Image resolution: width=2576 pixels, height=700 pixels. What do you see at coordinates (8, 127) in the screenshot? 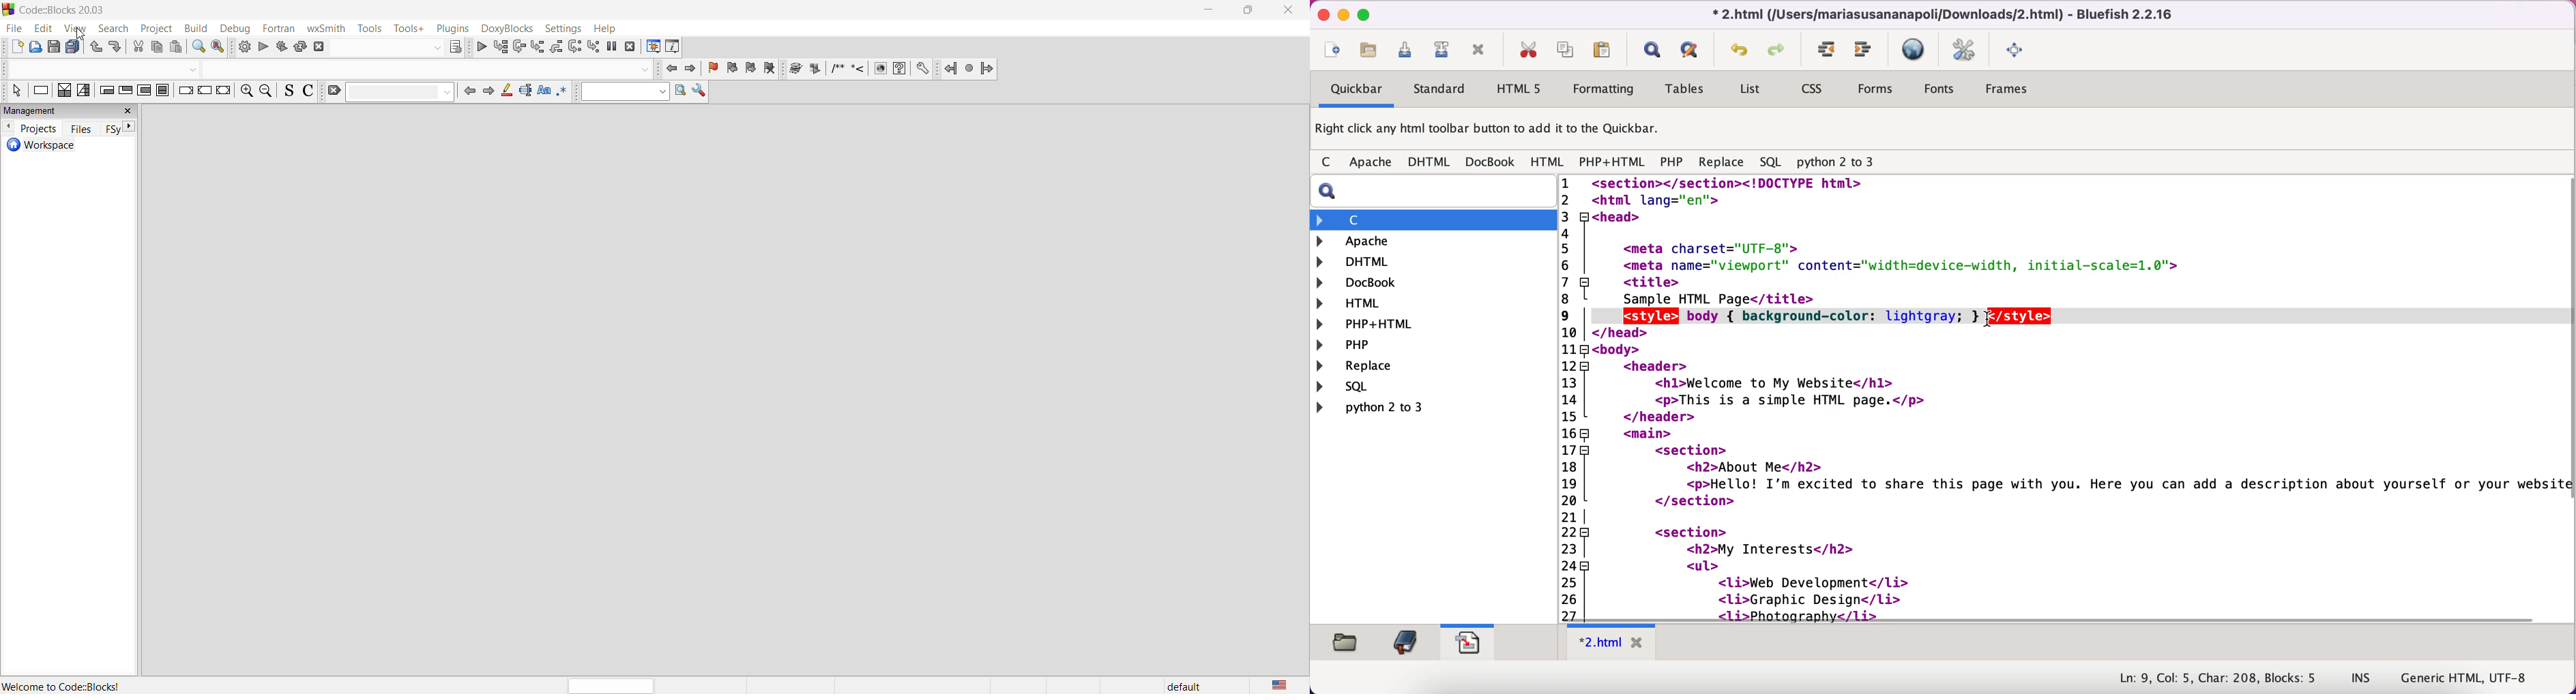
I see `previous` at bounding box center [8, 127].